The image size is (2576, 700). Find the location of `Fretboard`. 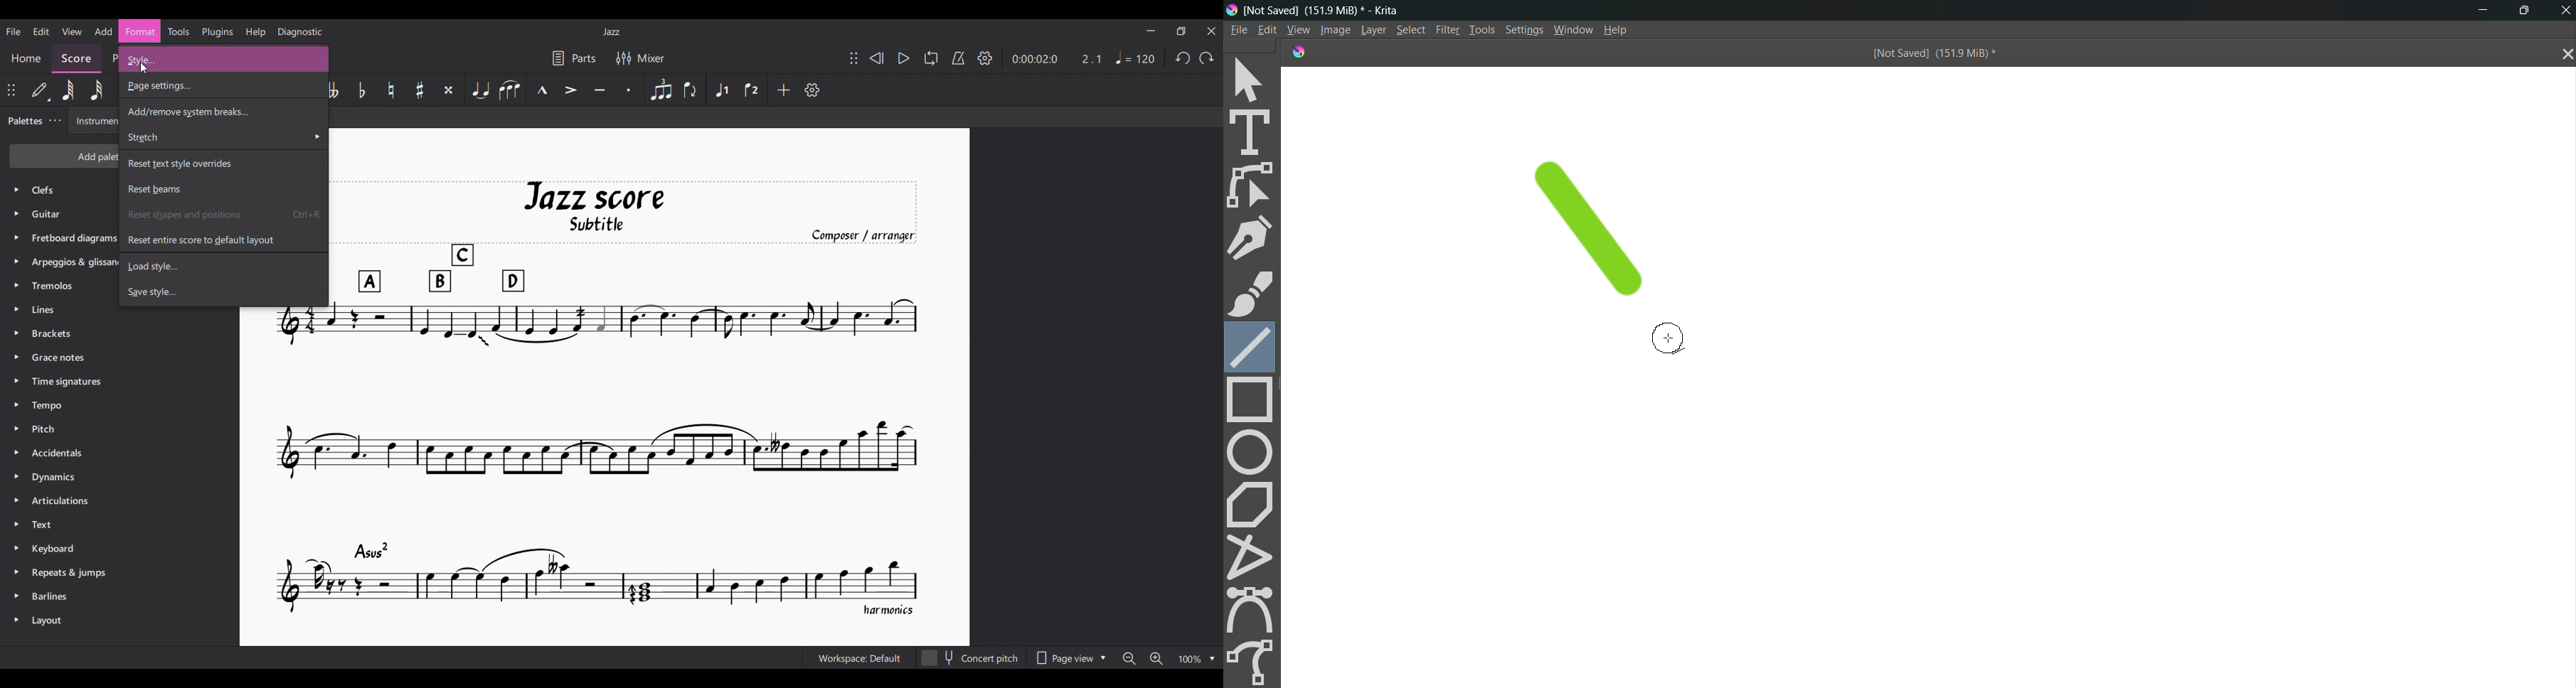

Fretboard is located at coordinates (74, 239).